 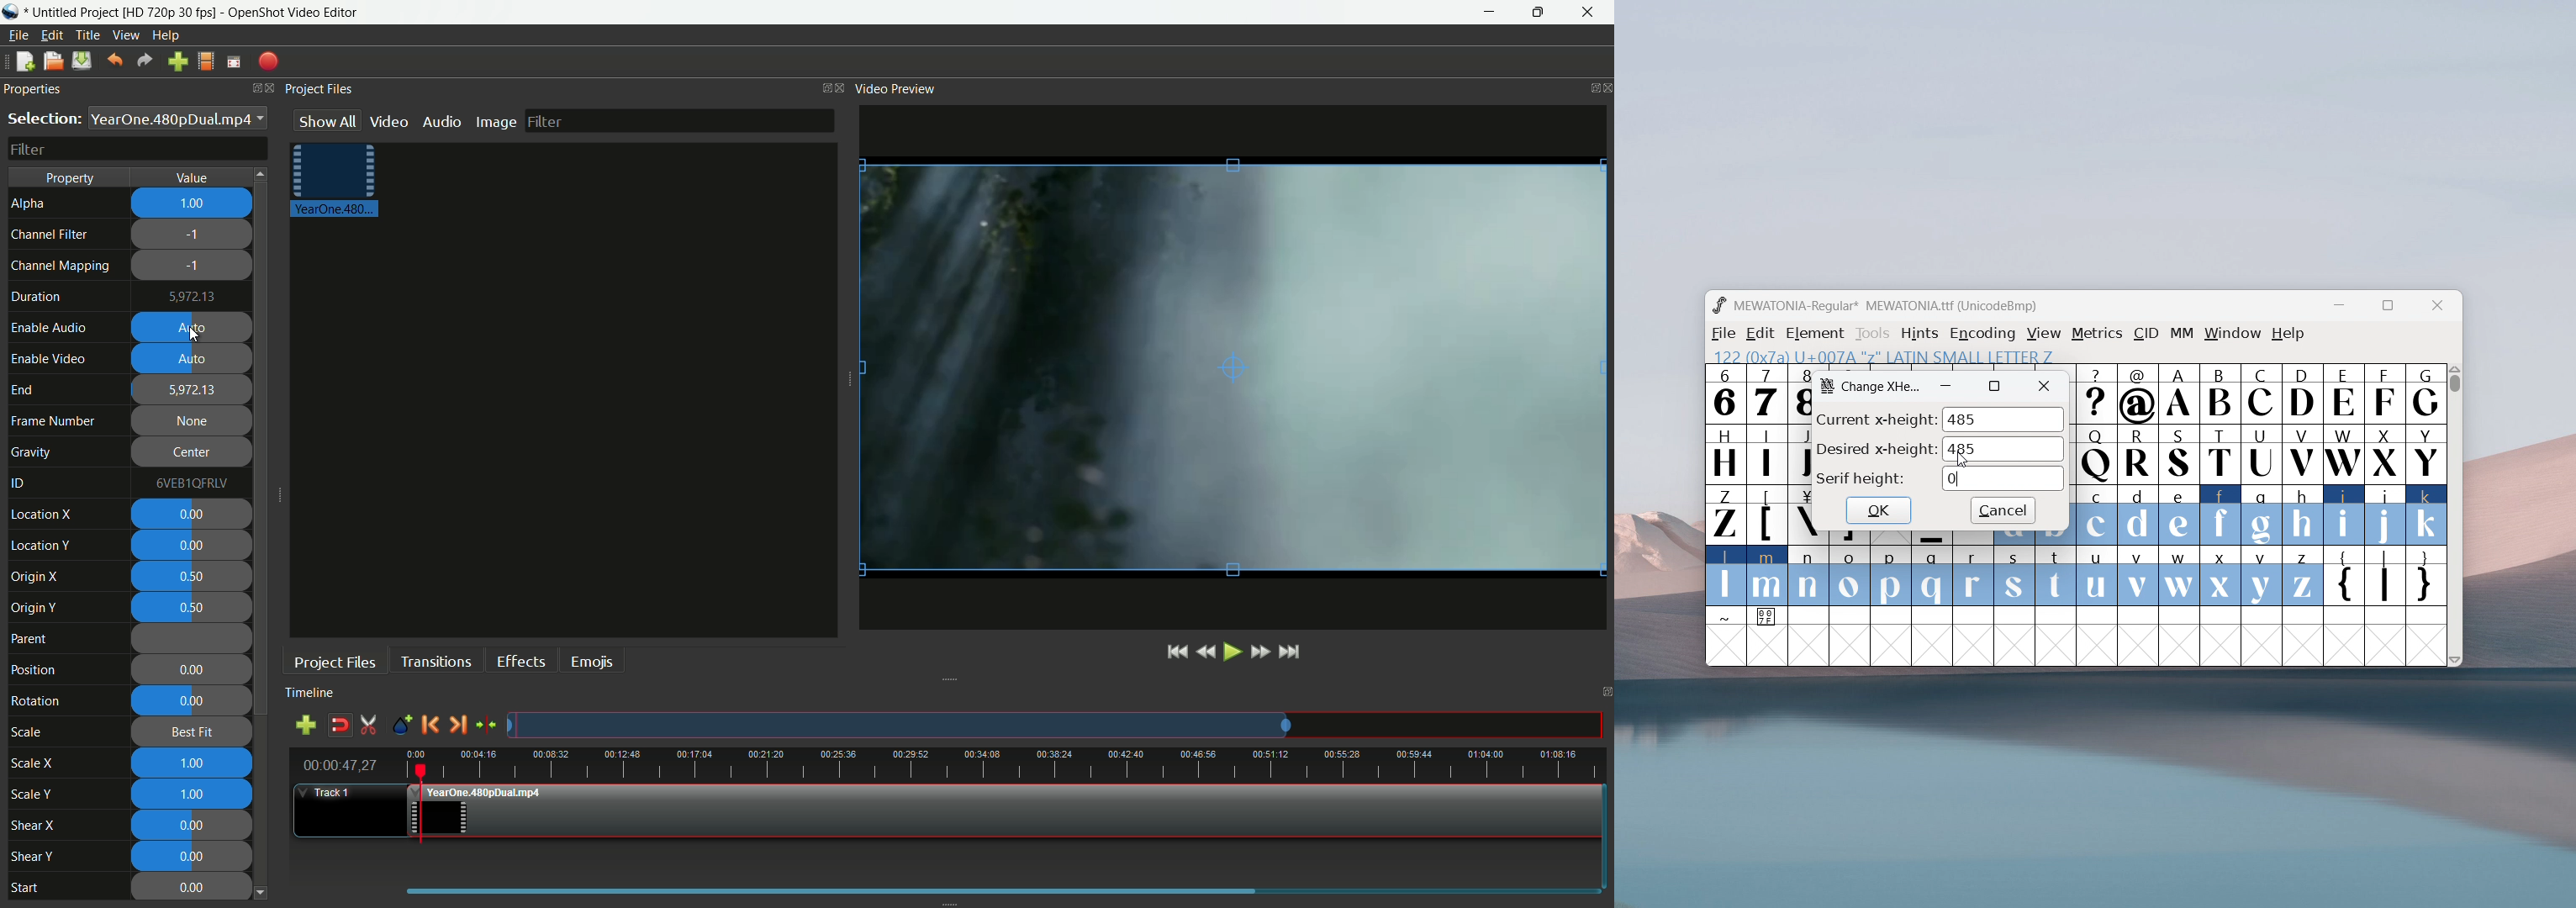 What do you see at coordinates (2139, 394) in the screenshot?
I see `@` at bounding box center [2139, 394].